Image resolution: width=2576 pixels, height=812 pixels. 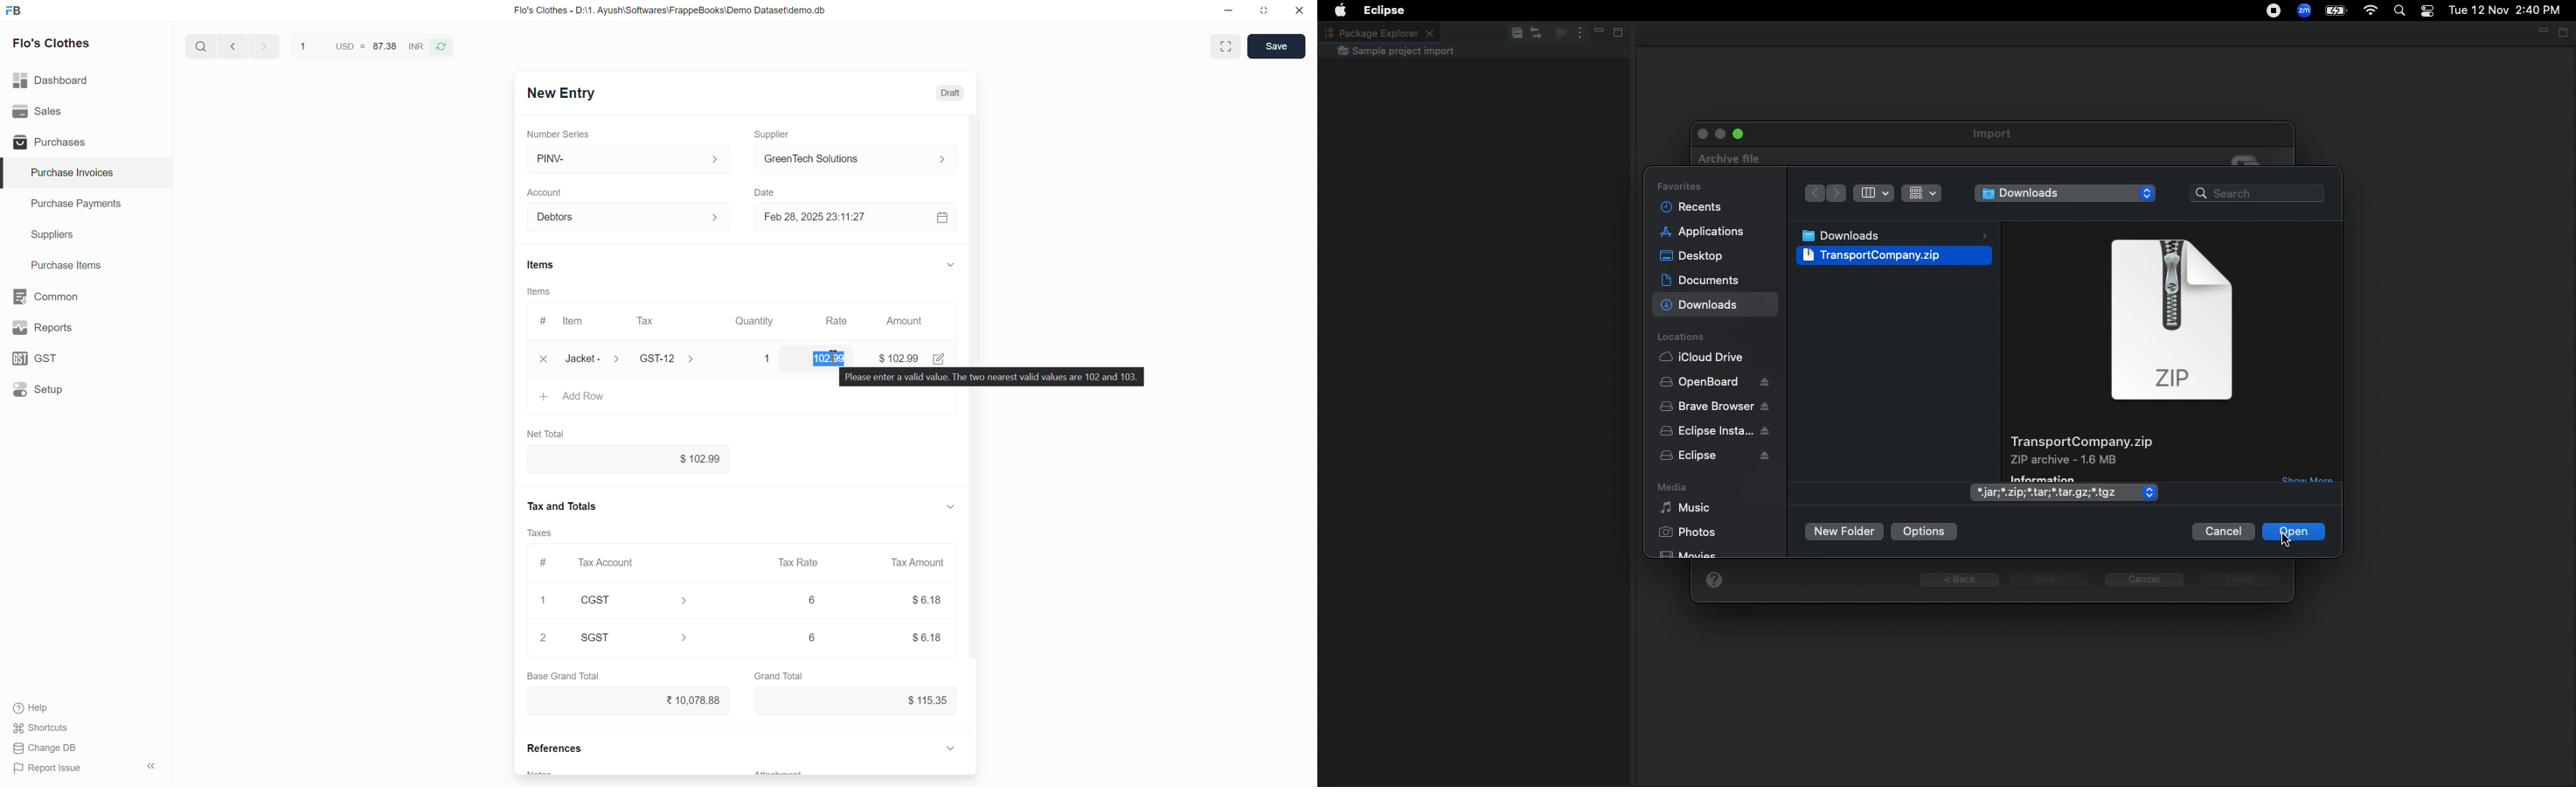 I want to click on 2, so click(x=543, y=637).